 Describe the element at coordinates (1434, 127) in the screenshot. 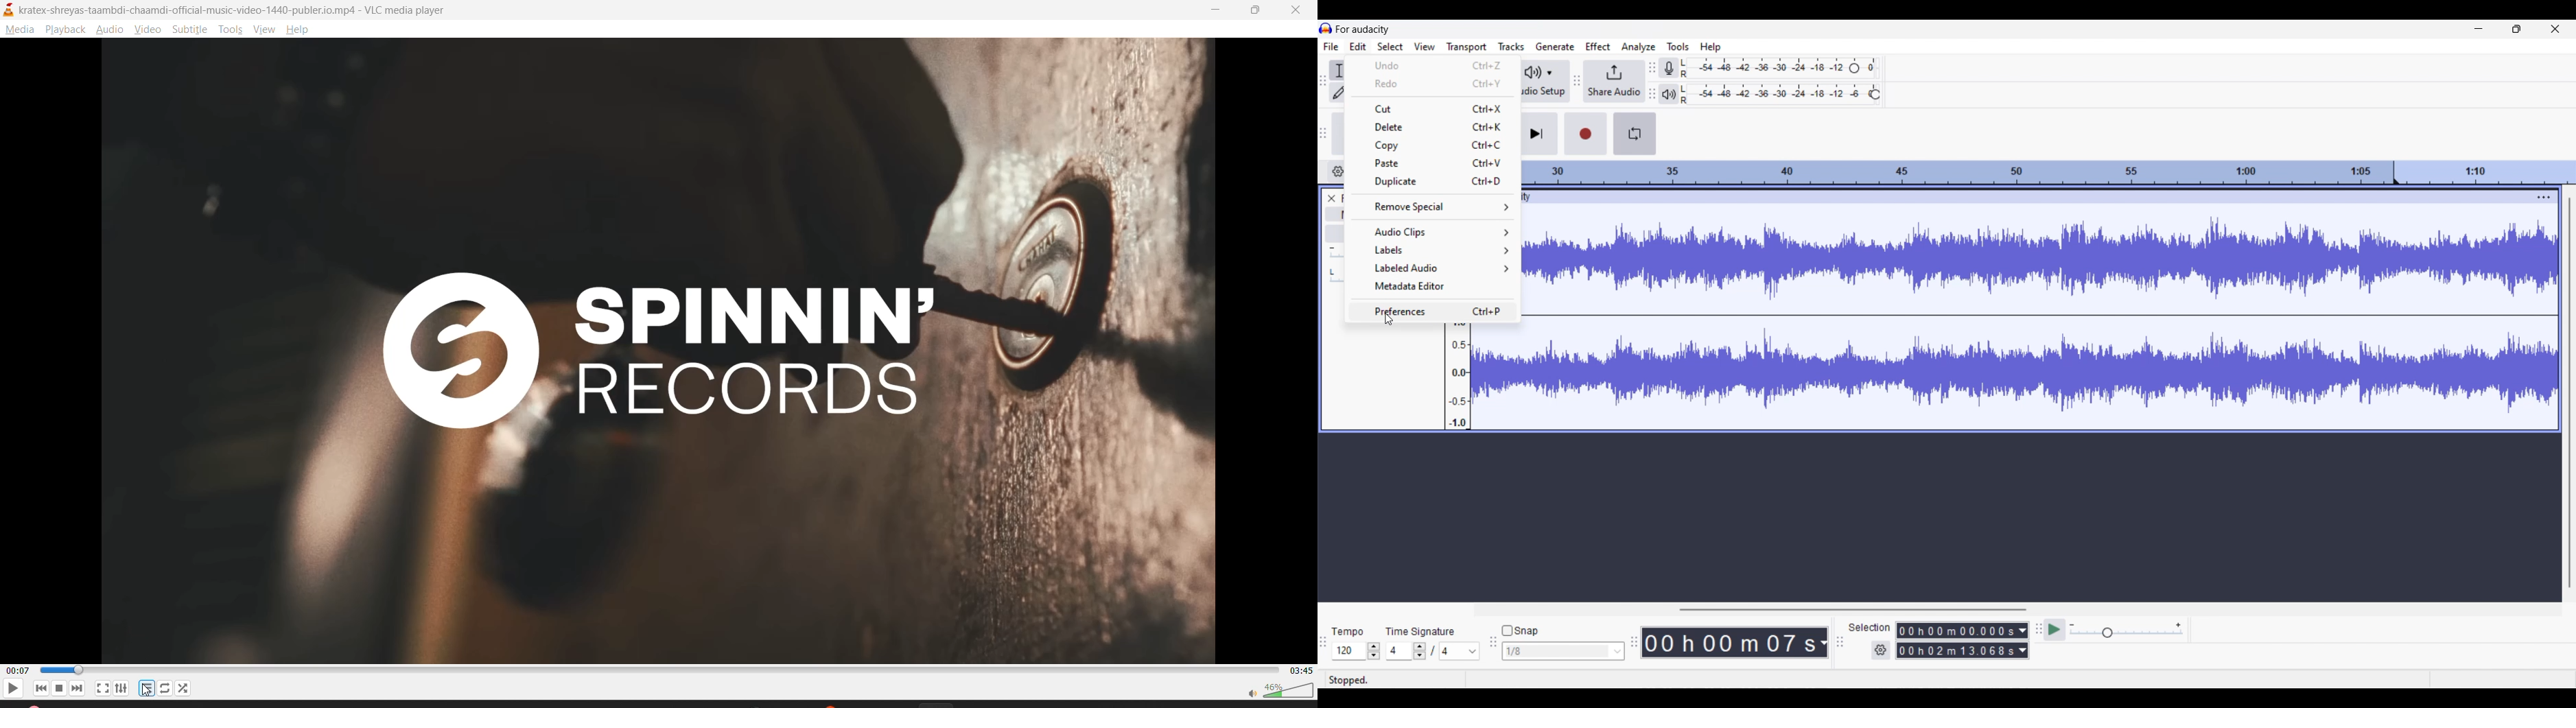

I see `Delete` at that location.